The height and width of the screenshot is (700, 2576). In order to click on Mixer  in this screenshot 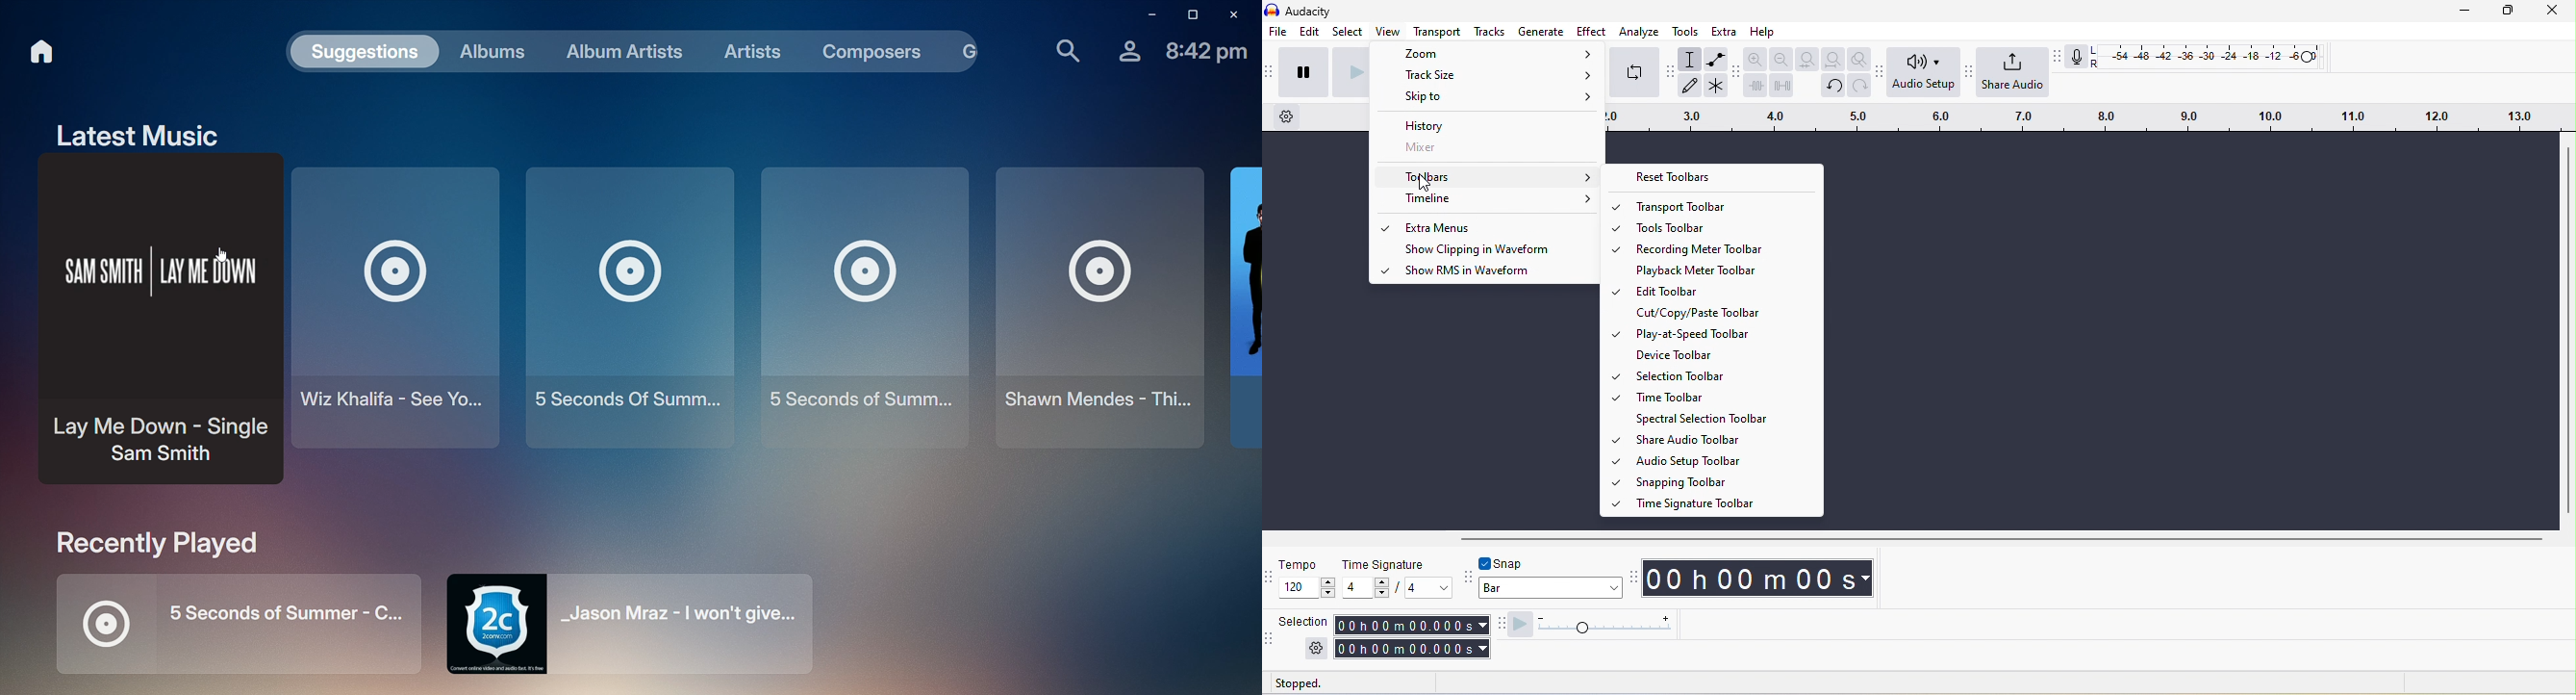, I will do `click(1487, 147)`.